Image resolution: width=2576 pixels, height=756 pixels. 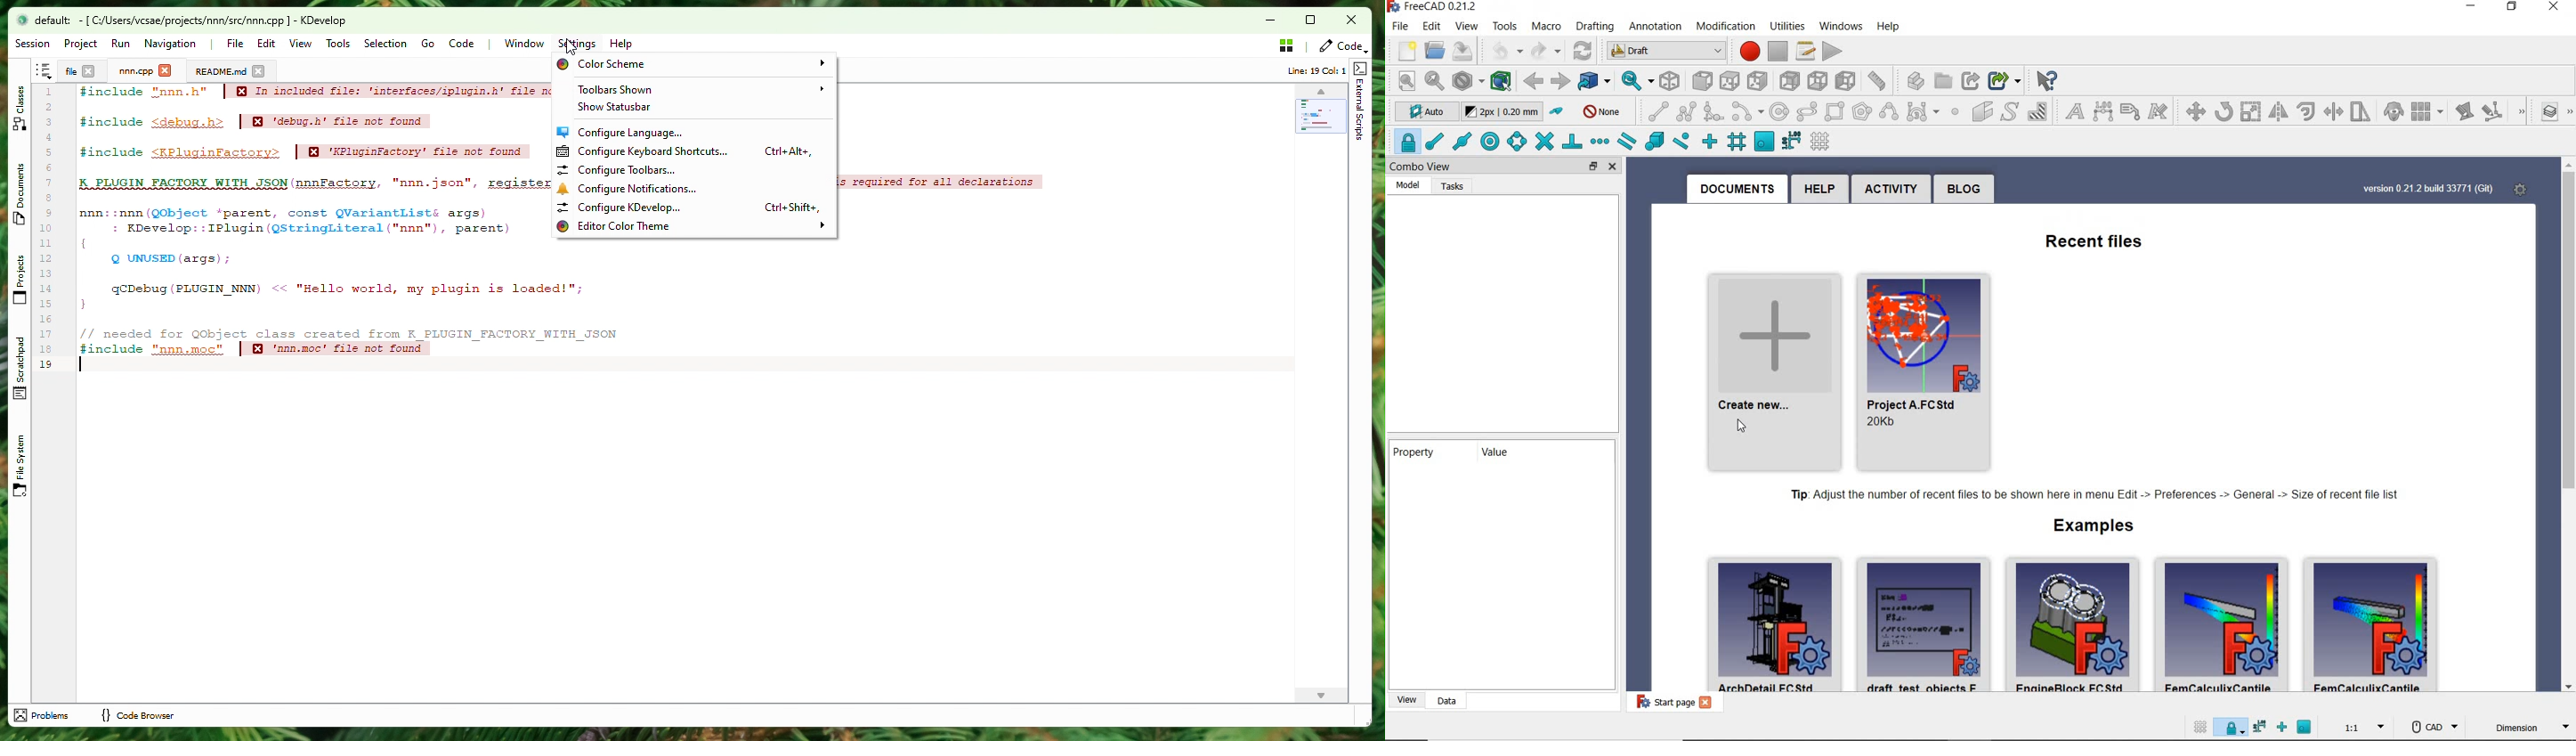 I want to click on minimize, so click(x=2470, y=9).